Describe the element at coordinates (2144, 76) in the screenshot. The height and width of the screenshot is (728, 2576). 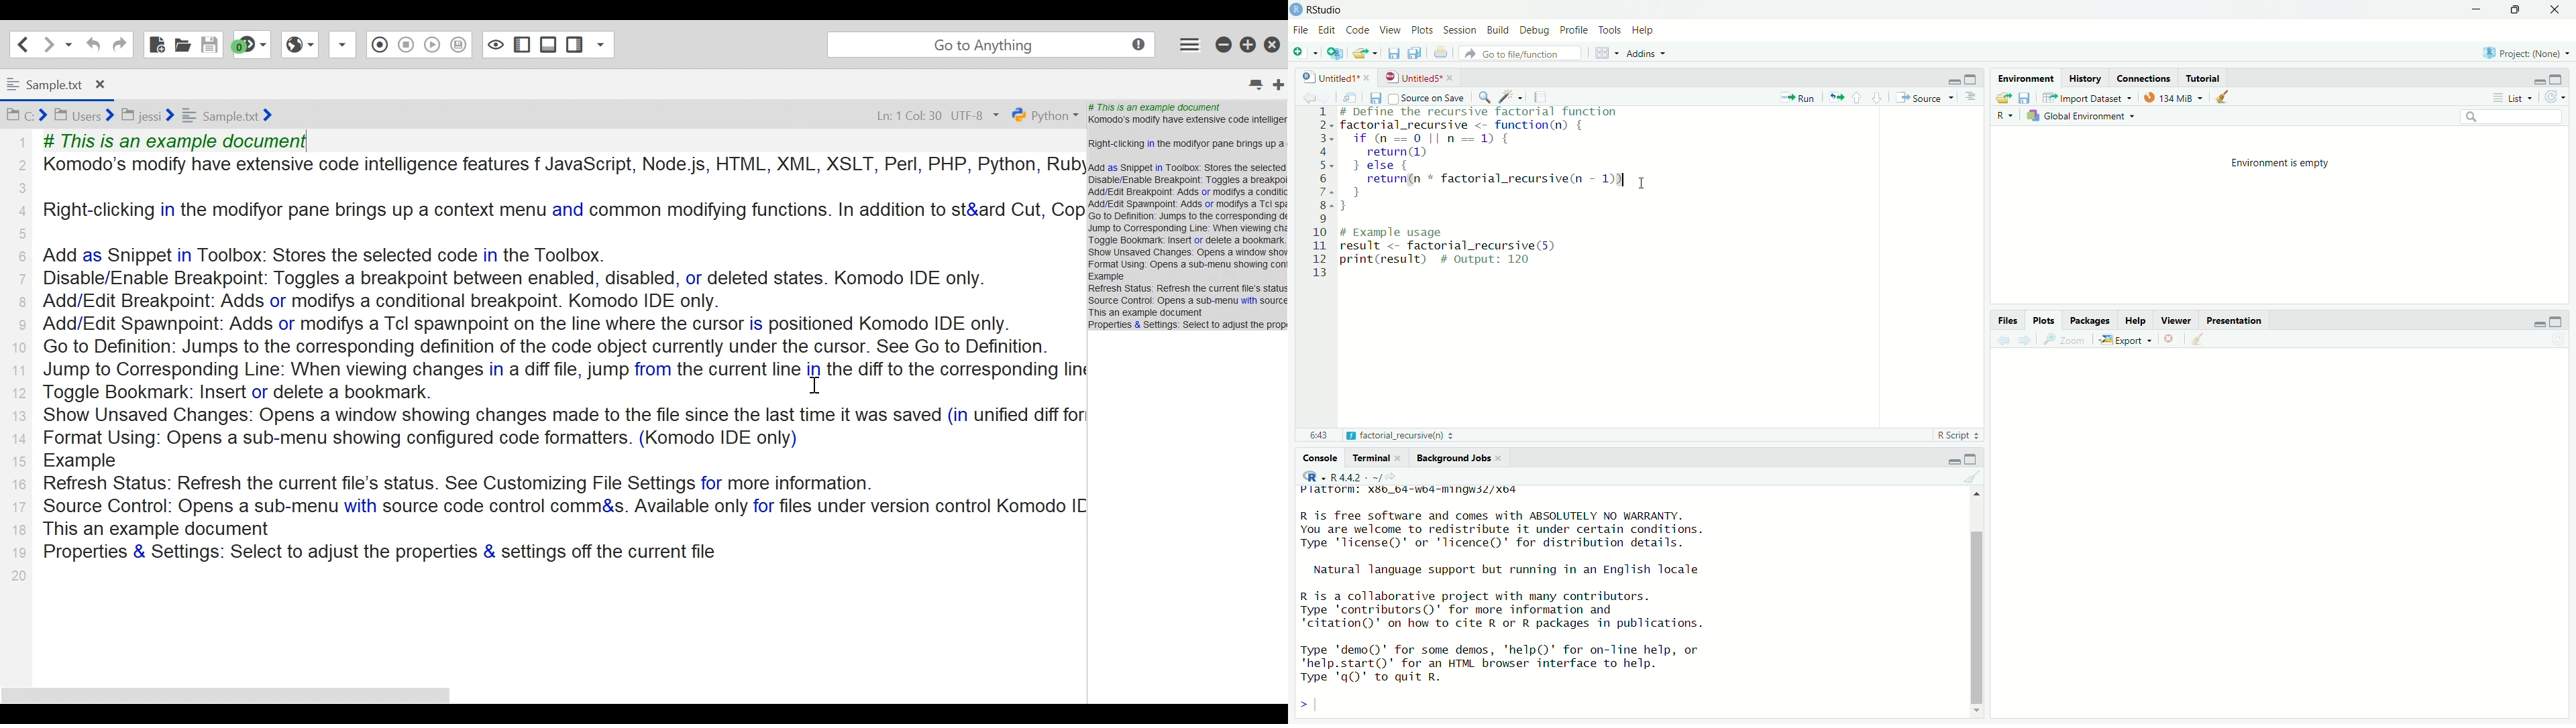
I see `Connections` at that location.